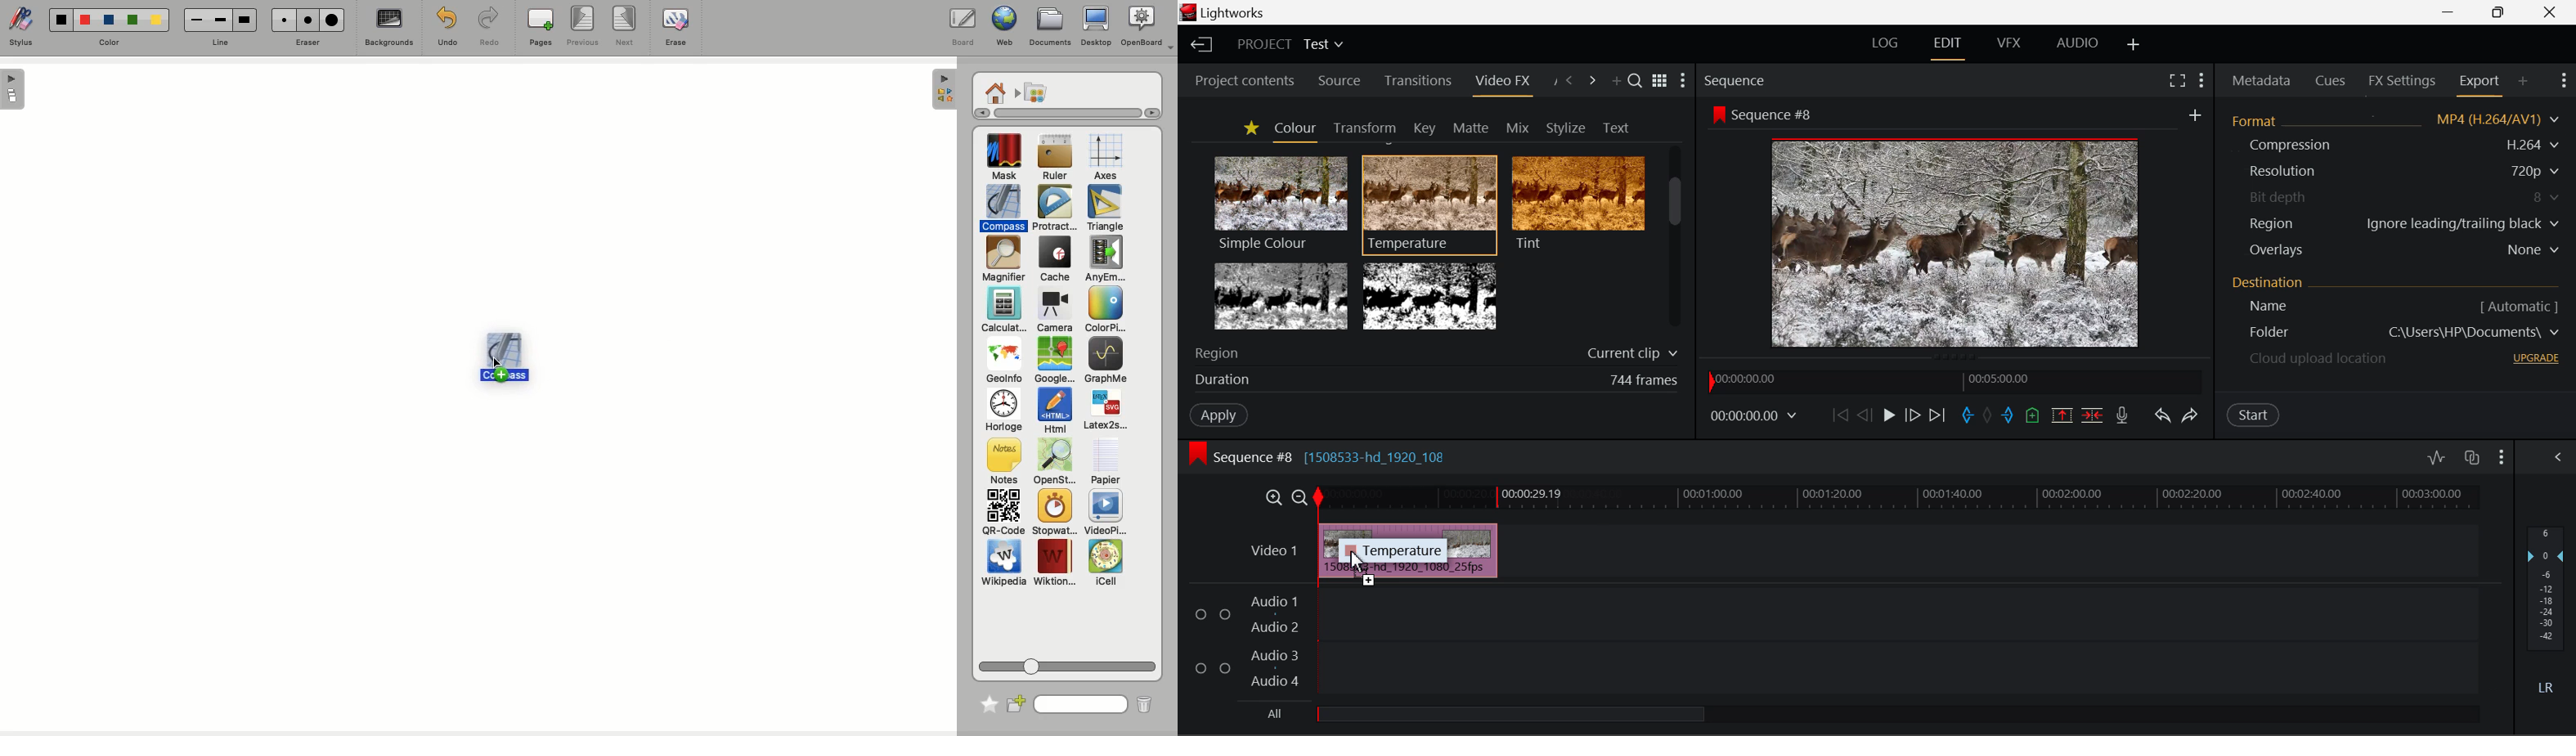 The width and height of the screenshot is (2576, 756). I want to click on Video 1, so click(1273, 551).